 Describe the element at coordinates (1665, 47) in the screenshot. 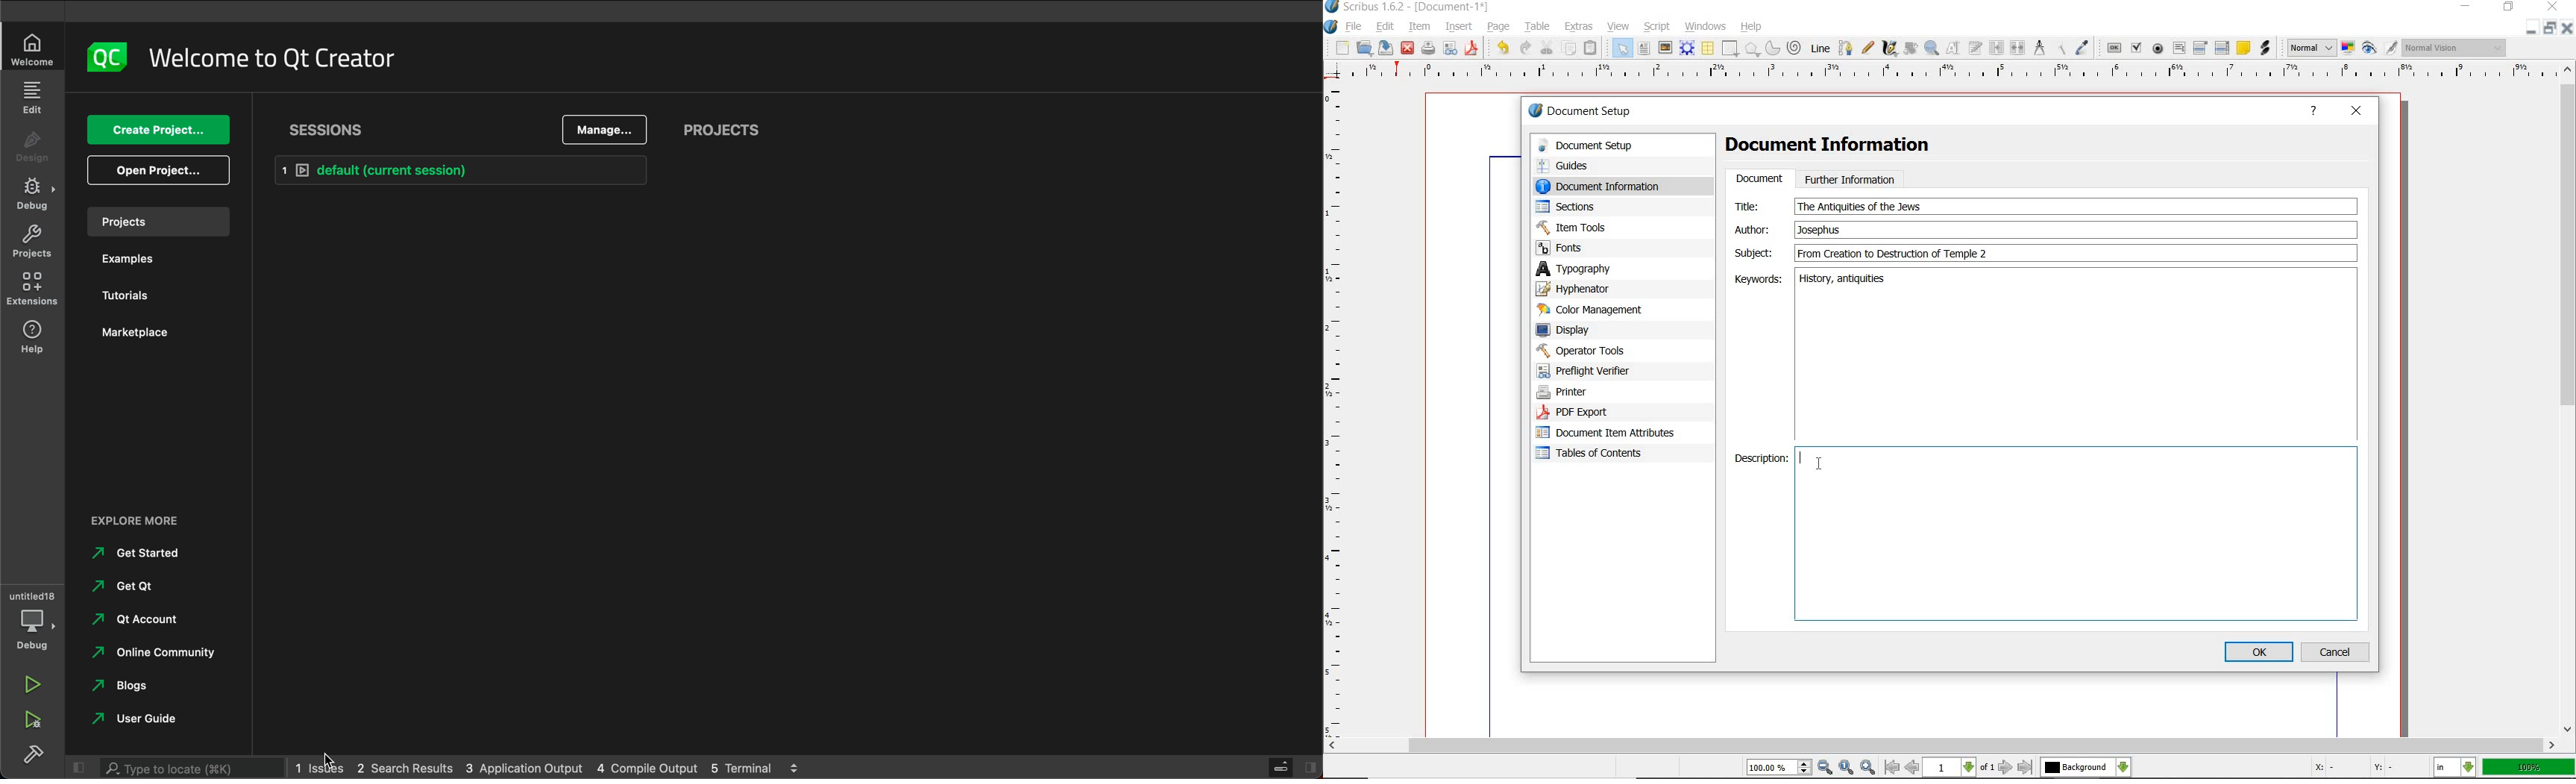

I see `image frame` at that location.